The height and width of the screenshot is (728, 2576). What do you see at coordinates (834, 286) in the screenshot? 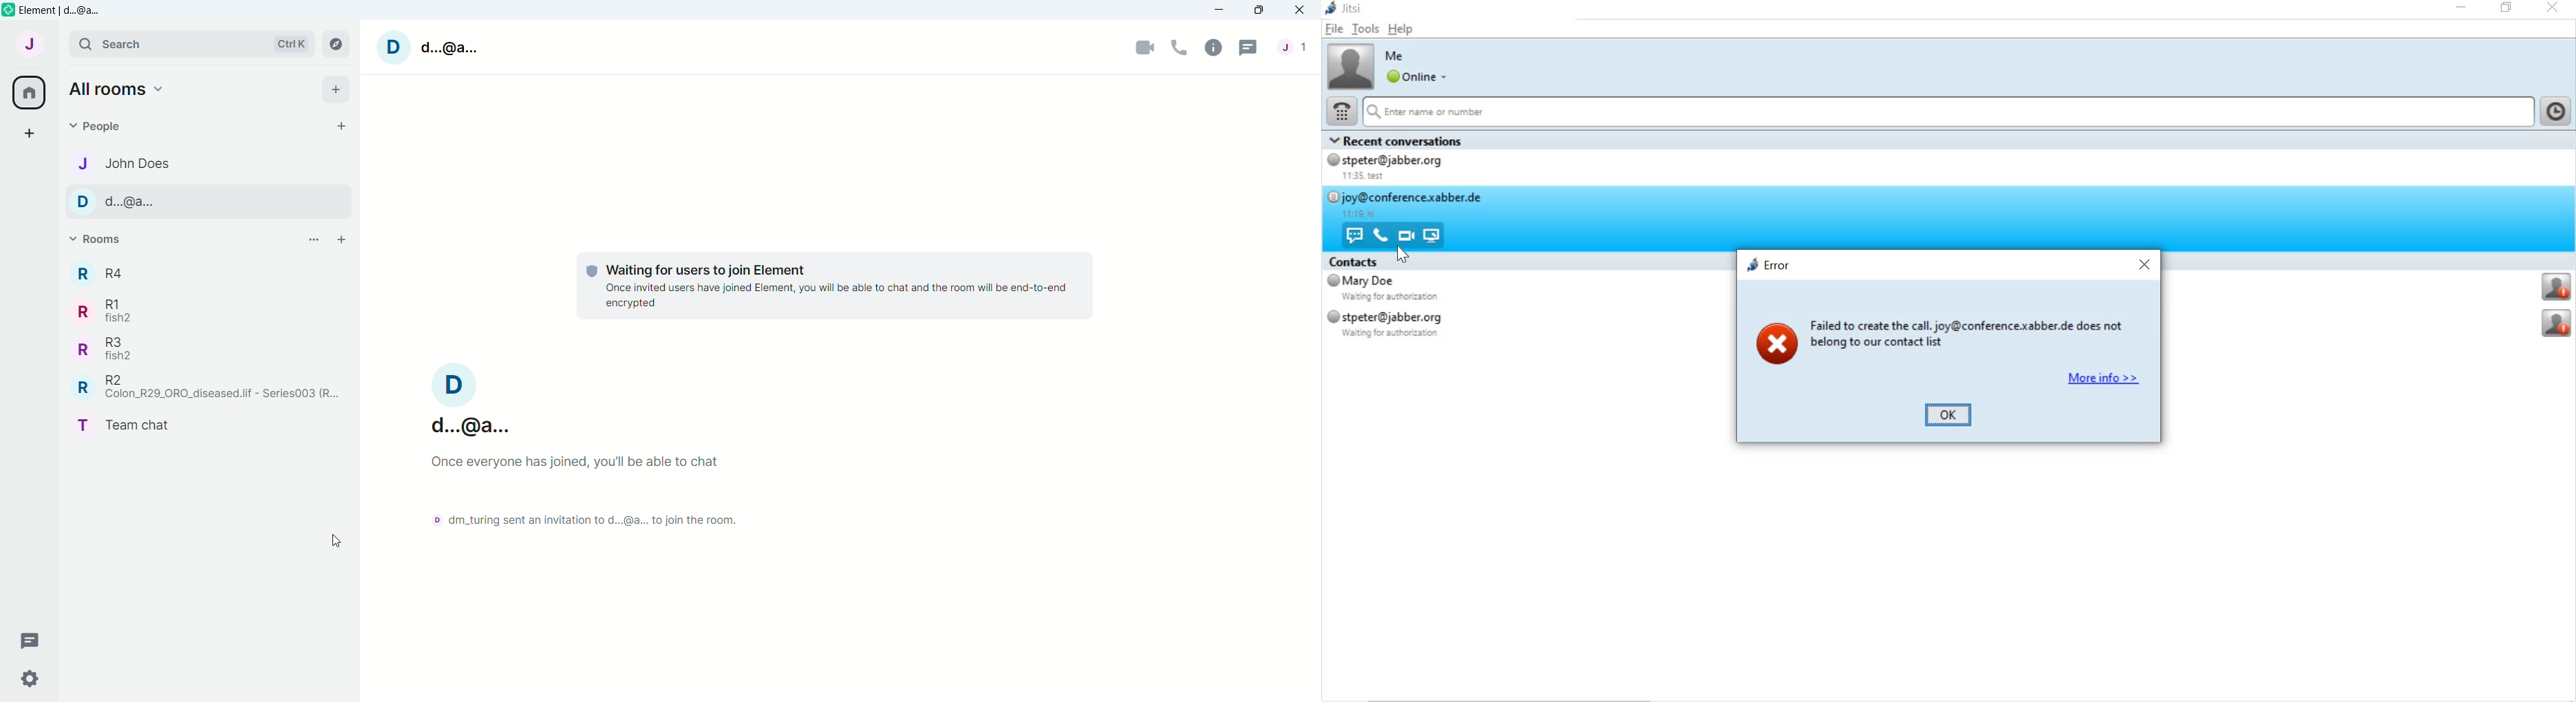
I see `Waiting for users to join Element Once invited users have joined Element, you will be able to chat and the room will be end-to-end encrypted` at bounding box center [834, 286].